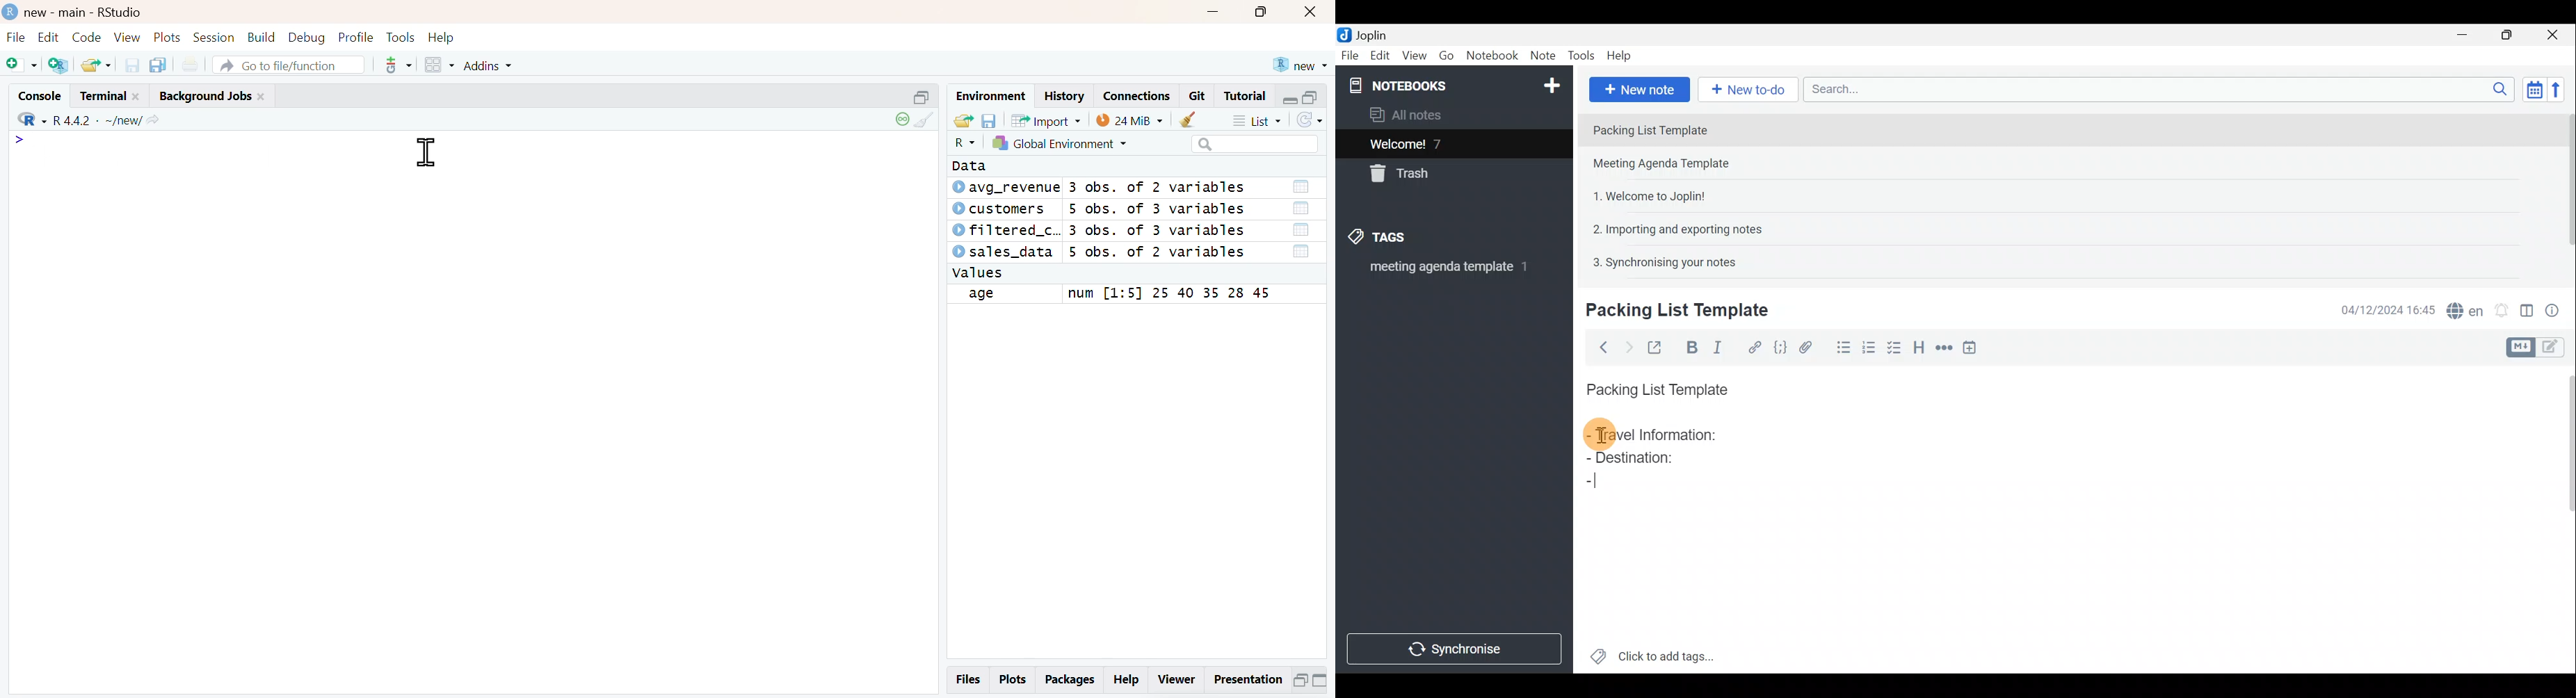 This screenshot has height=700, width=2576. Describe the element at coordinates (1166, 294) in the screenshot. I see `field values` at that location.